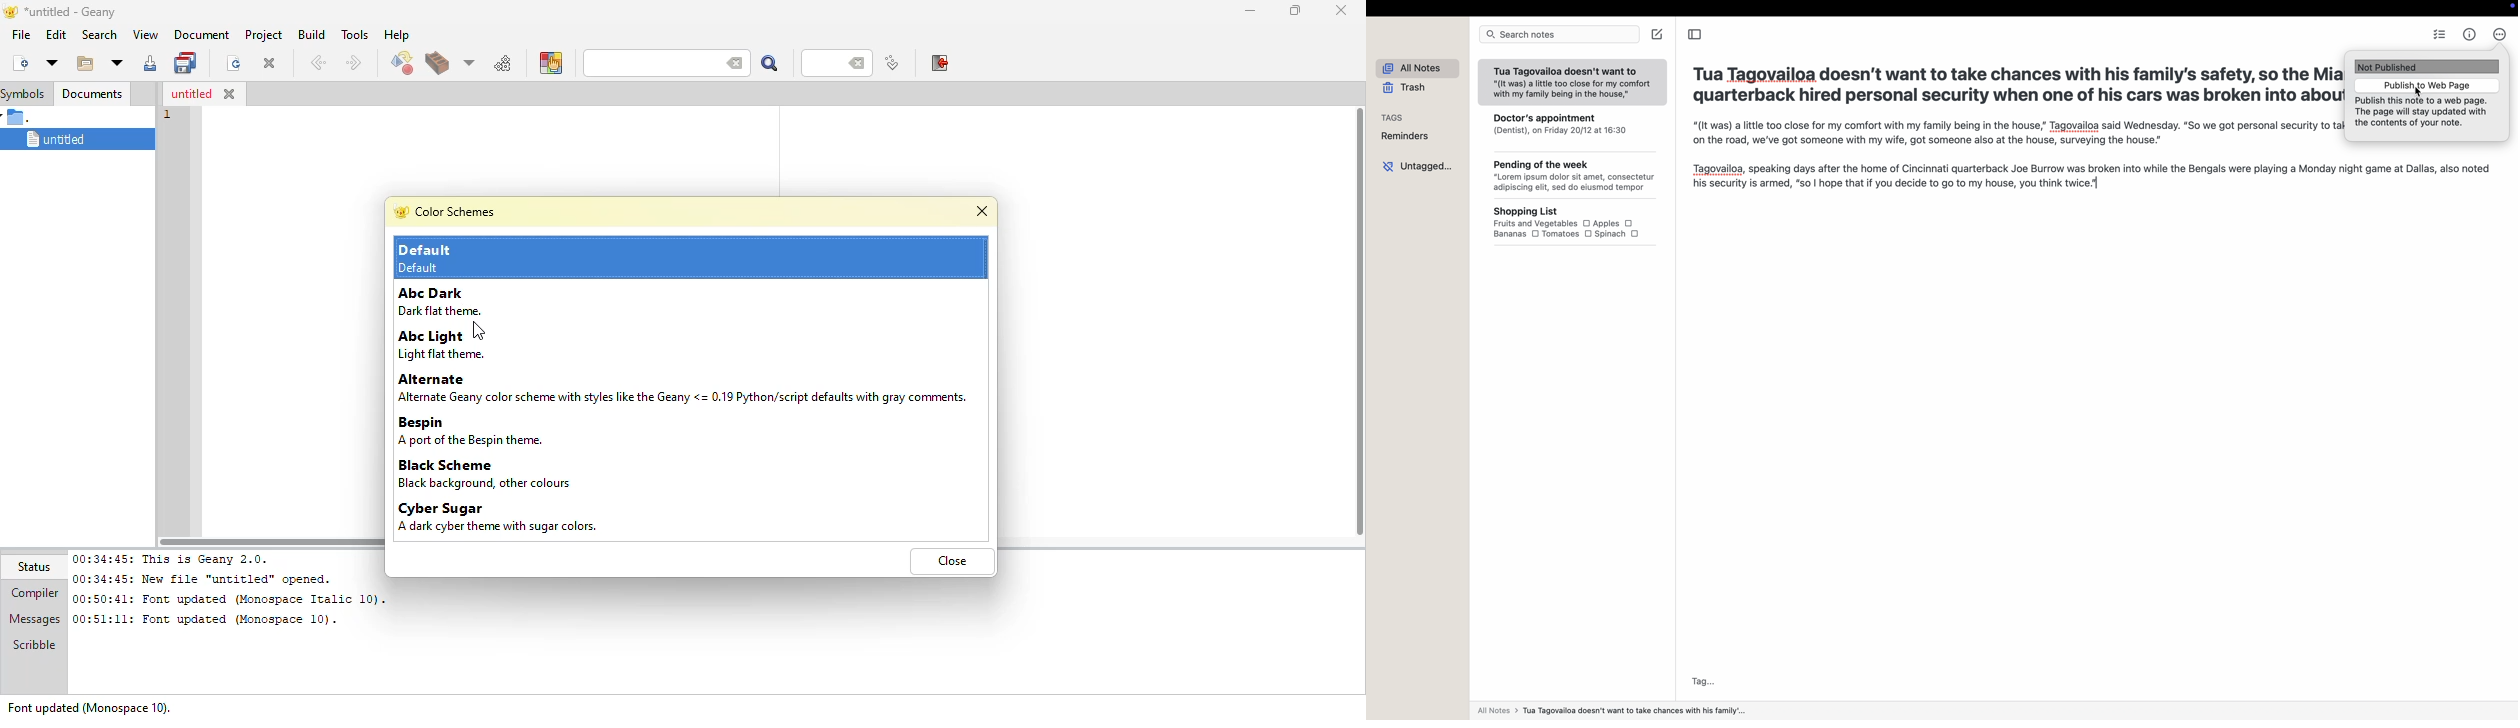 Image resolution: width=2520 pixels, height=728 pixels. What do you see at coordinates (2014, 133) in the screenshot?
I see `"(It was) a little too close for my comfort with my family being in the house,” Tagovailoa said Wednesday. “So we got personal security to take care of all of that. When we're
on the road, we've got someone with my wife, got someone also at the house, surveying the house.”` at bounding box center [2014, 133].